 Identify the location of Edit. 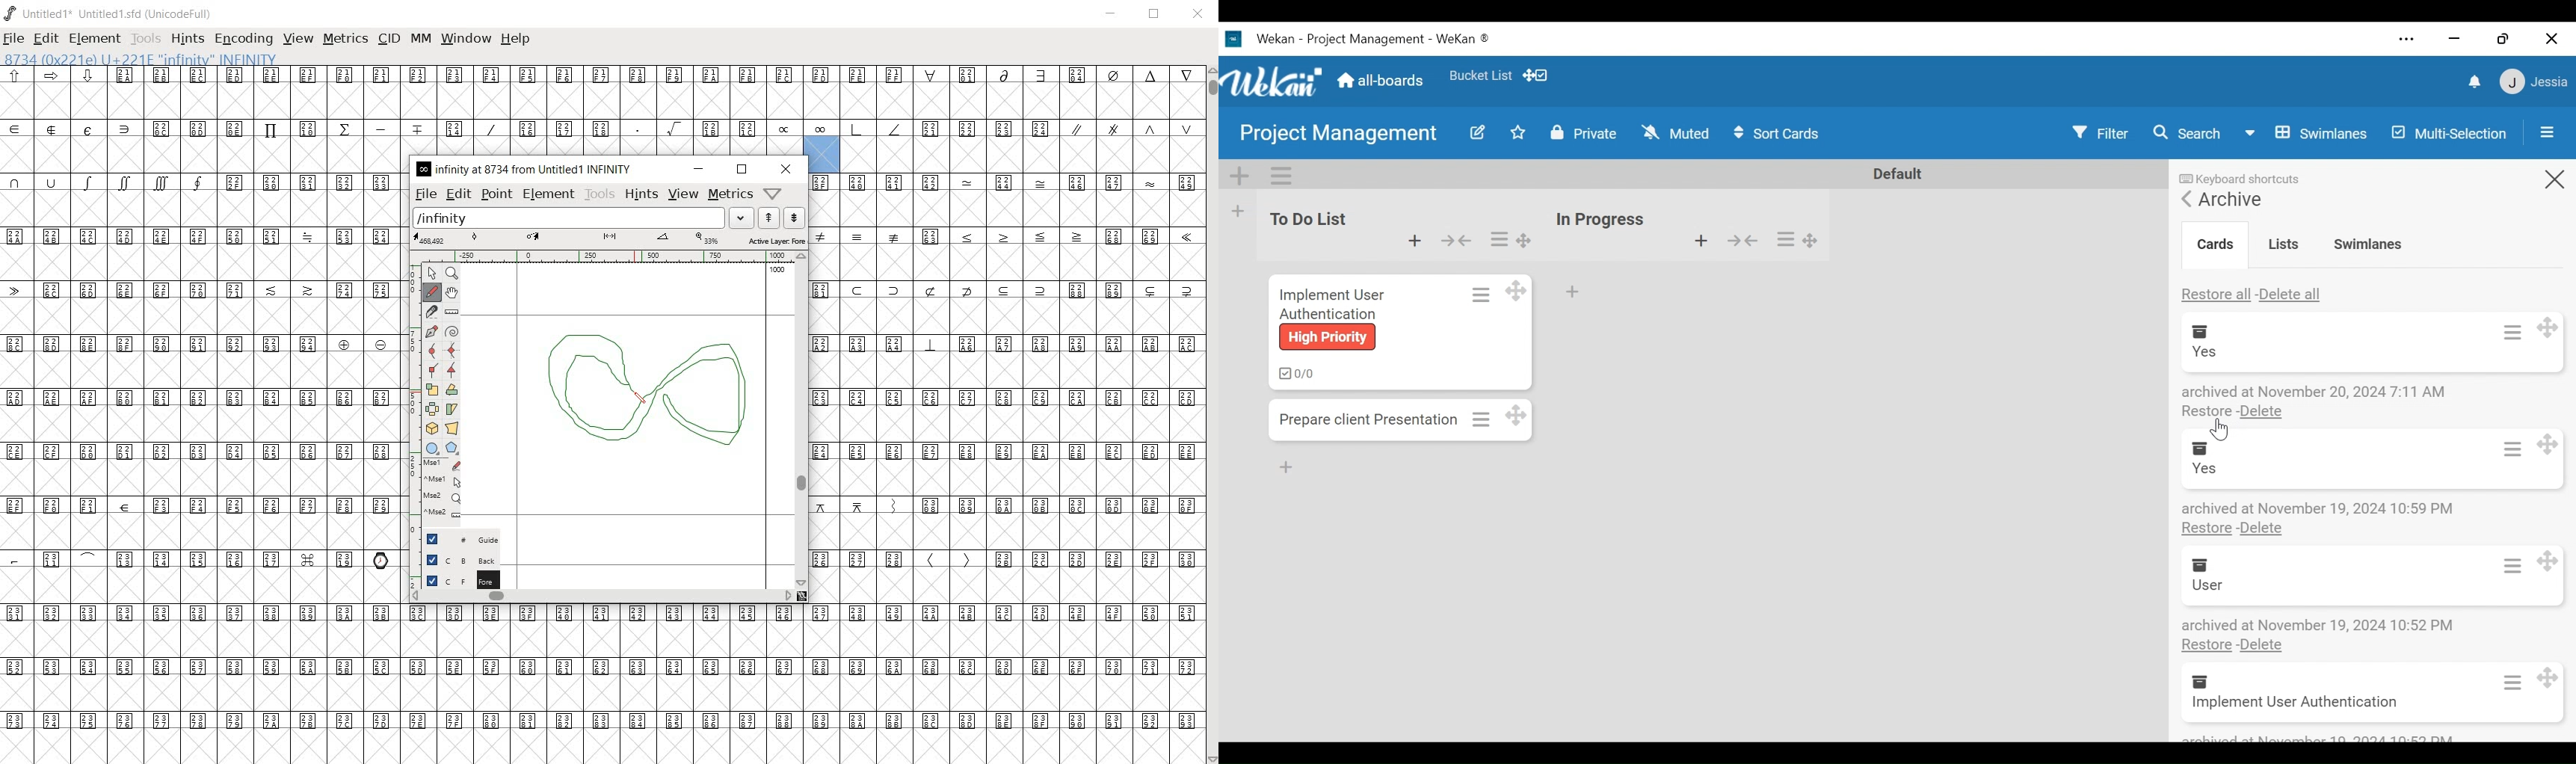
(1475, 134).